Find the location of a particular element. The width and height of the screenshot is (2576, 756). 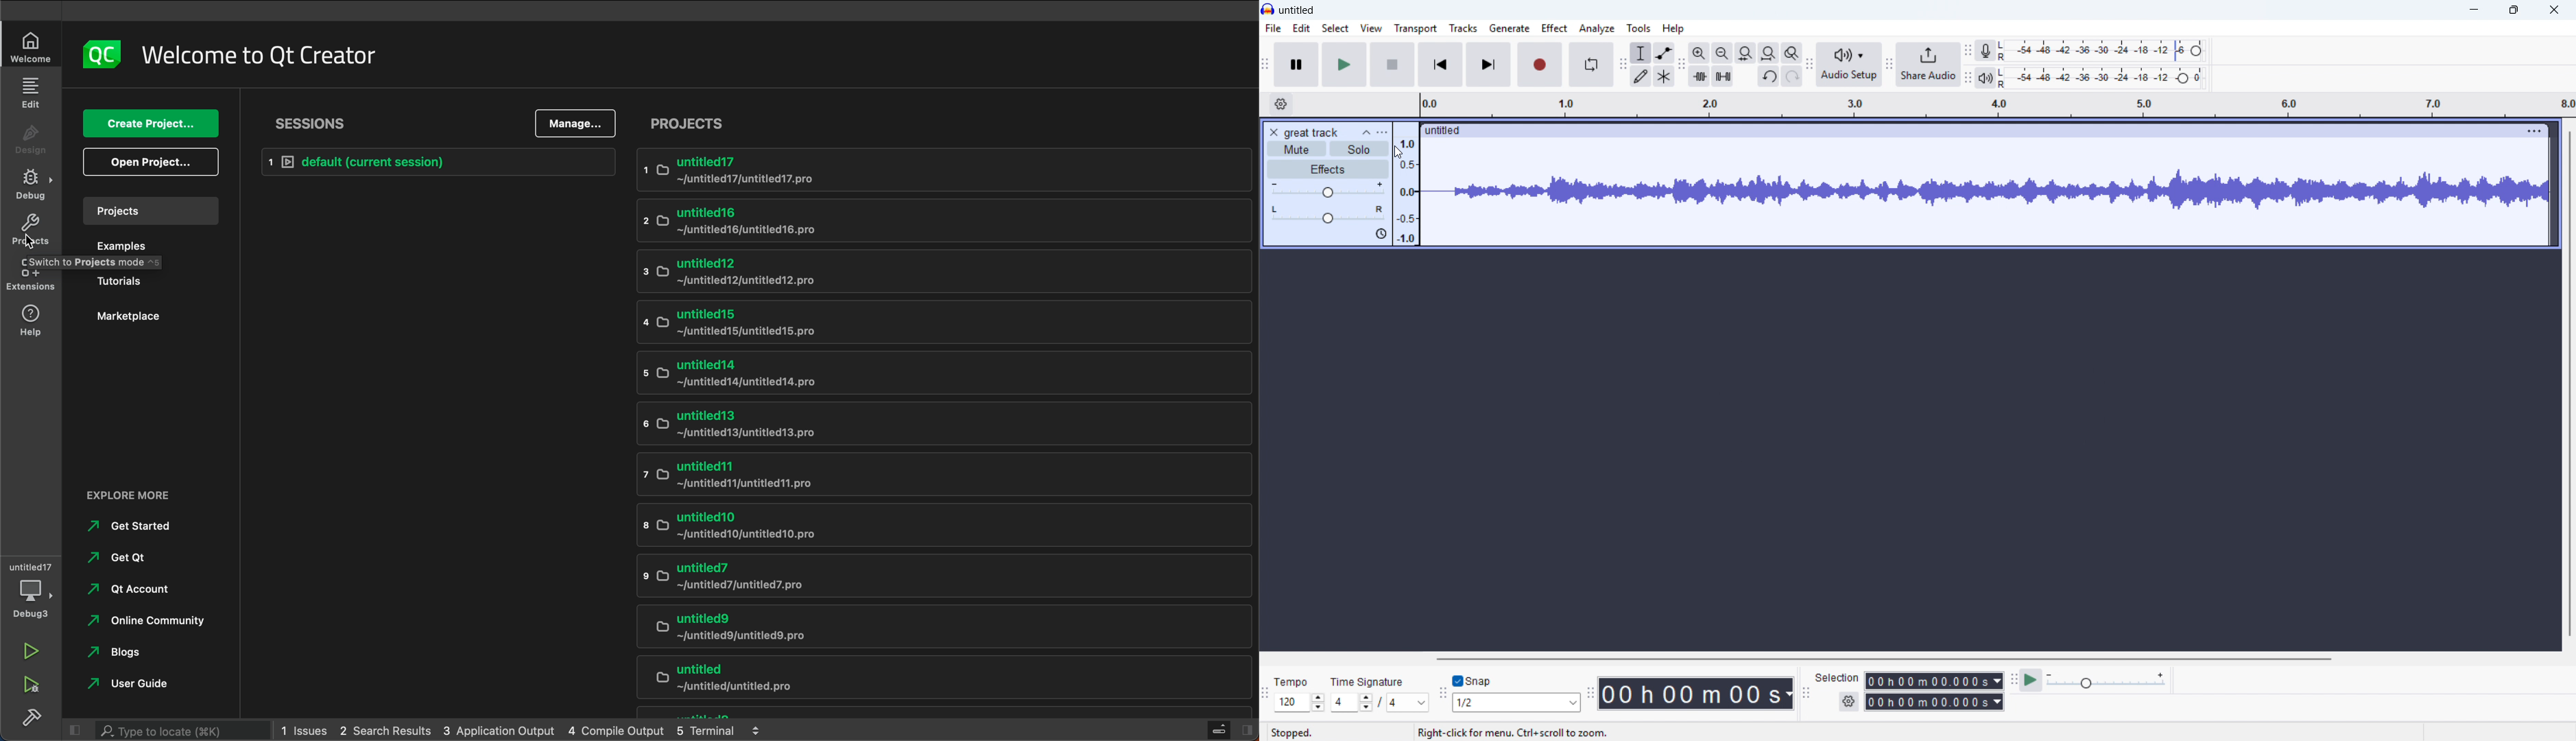

Edit toolbar  is located at coordinates (1682, 65).